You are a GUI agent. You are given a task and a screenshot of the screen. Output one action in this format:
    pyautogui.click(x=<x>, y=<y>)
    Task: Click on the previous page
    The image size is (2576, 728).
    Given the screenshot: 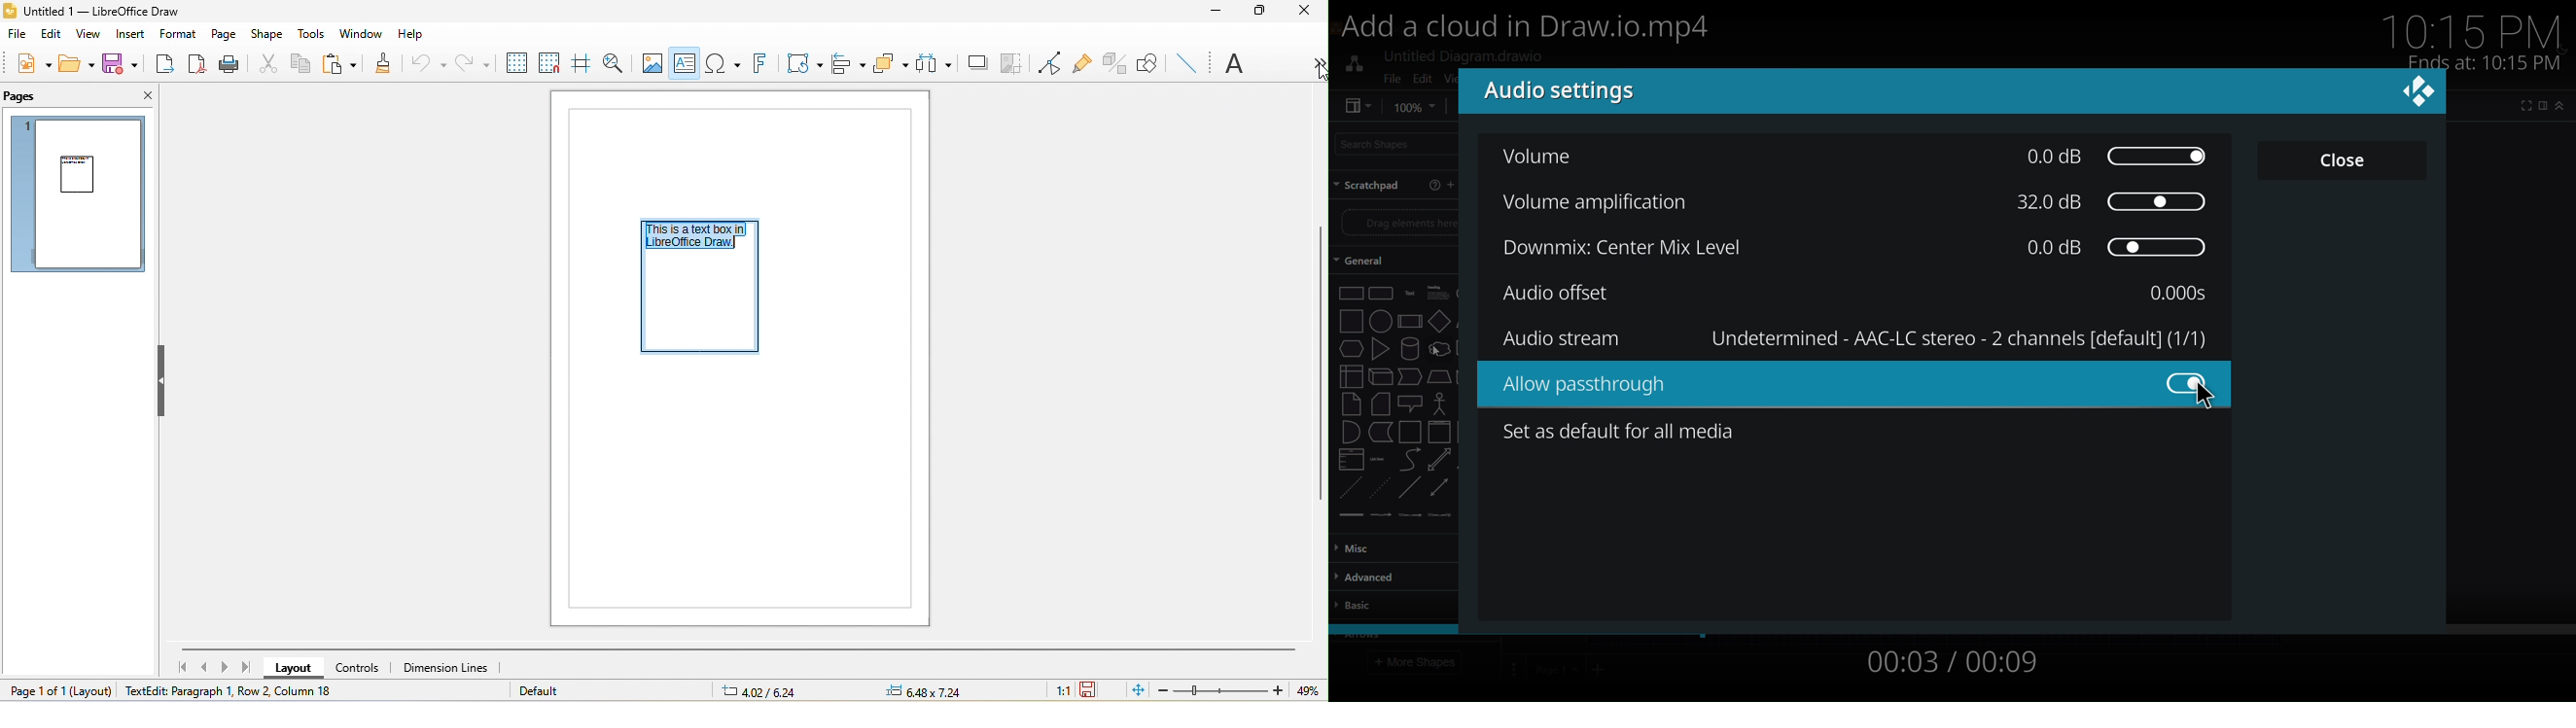 What is the action you would take?
    pyautogui.click(x=203, y=666)
    